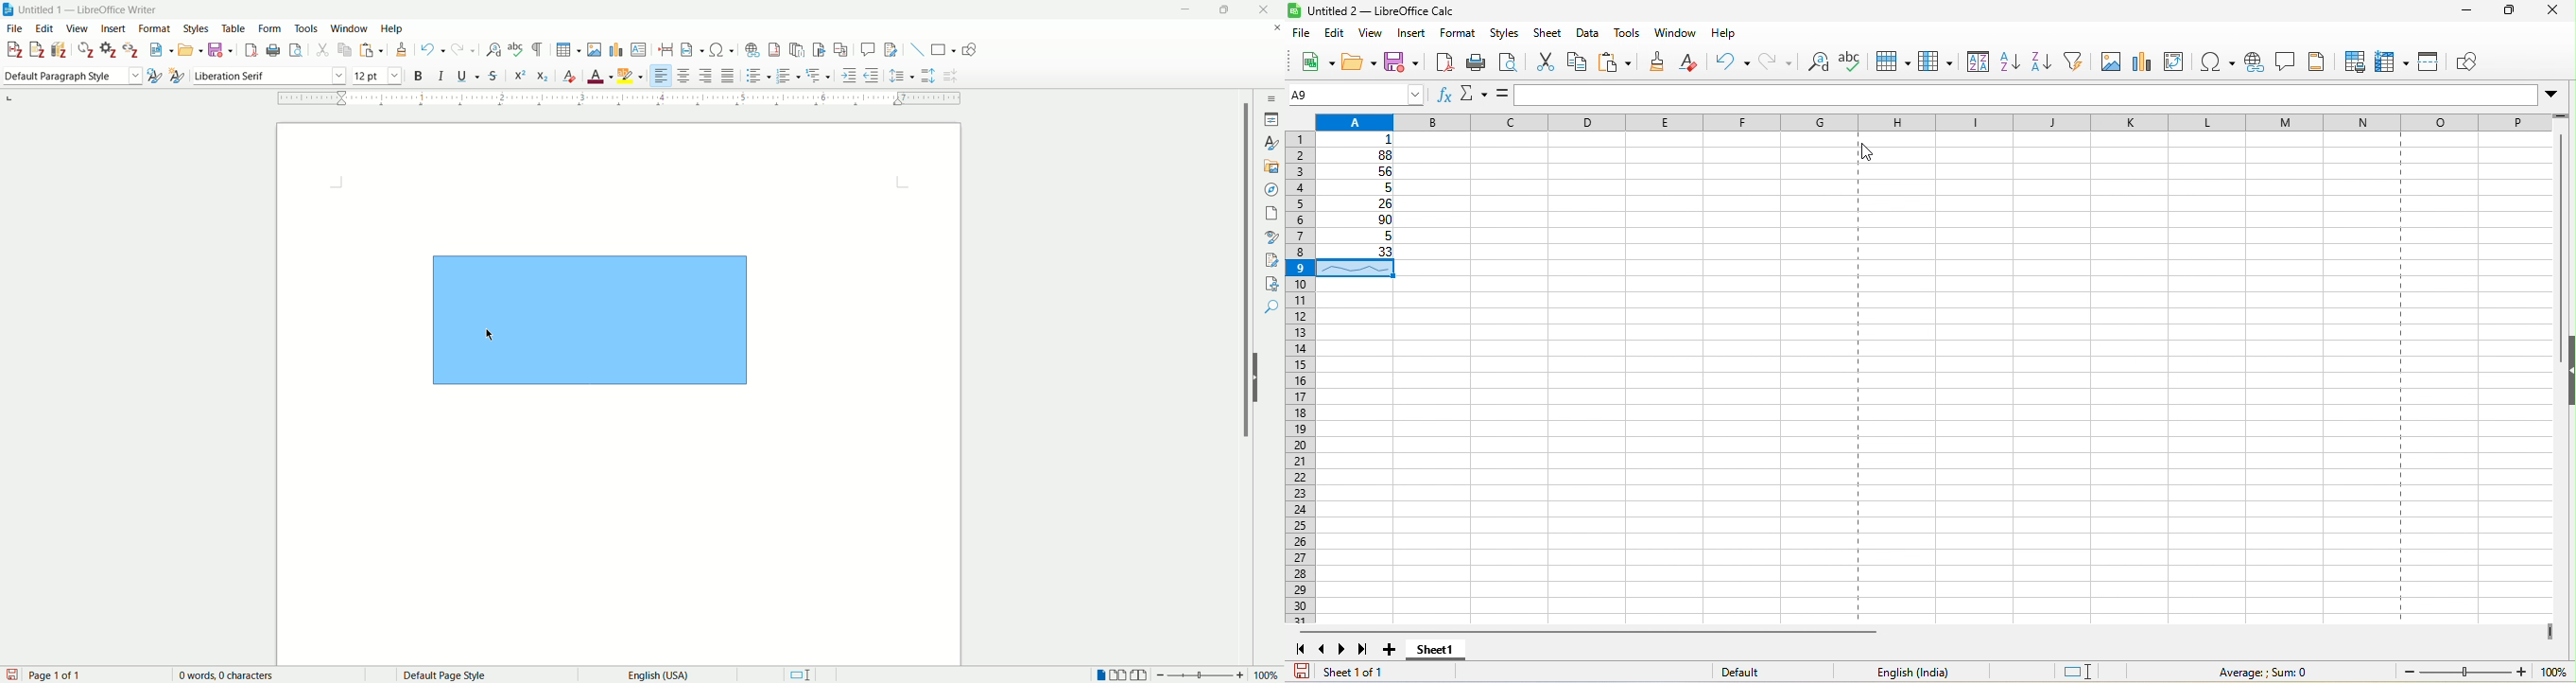 The width and height of the screenshot is (2576, 700). Describe the element at coordinates (755, 50) in the screenshot. I see `insert hyperlink` at that location.